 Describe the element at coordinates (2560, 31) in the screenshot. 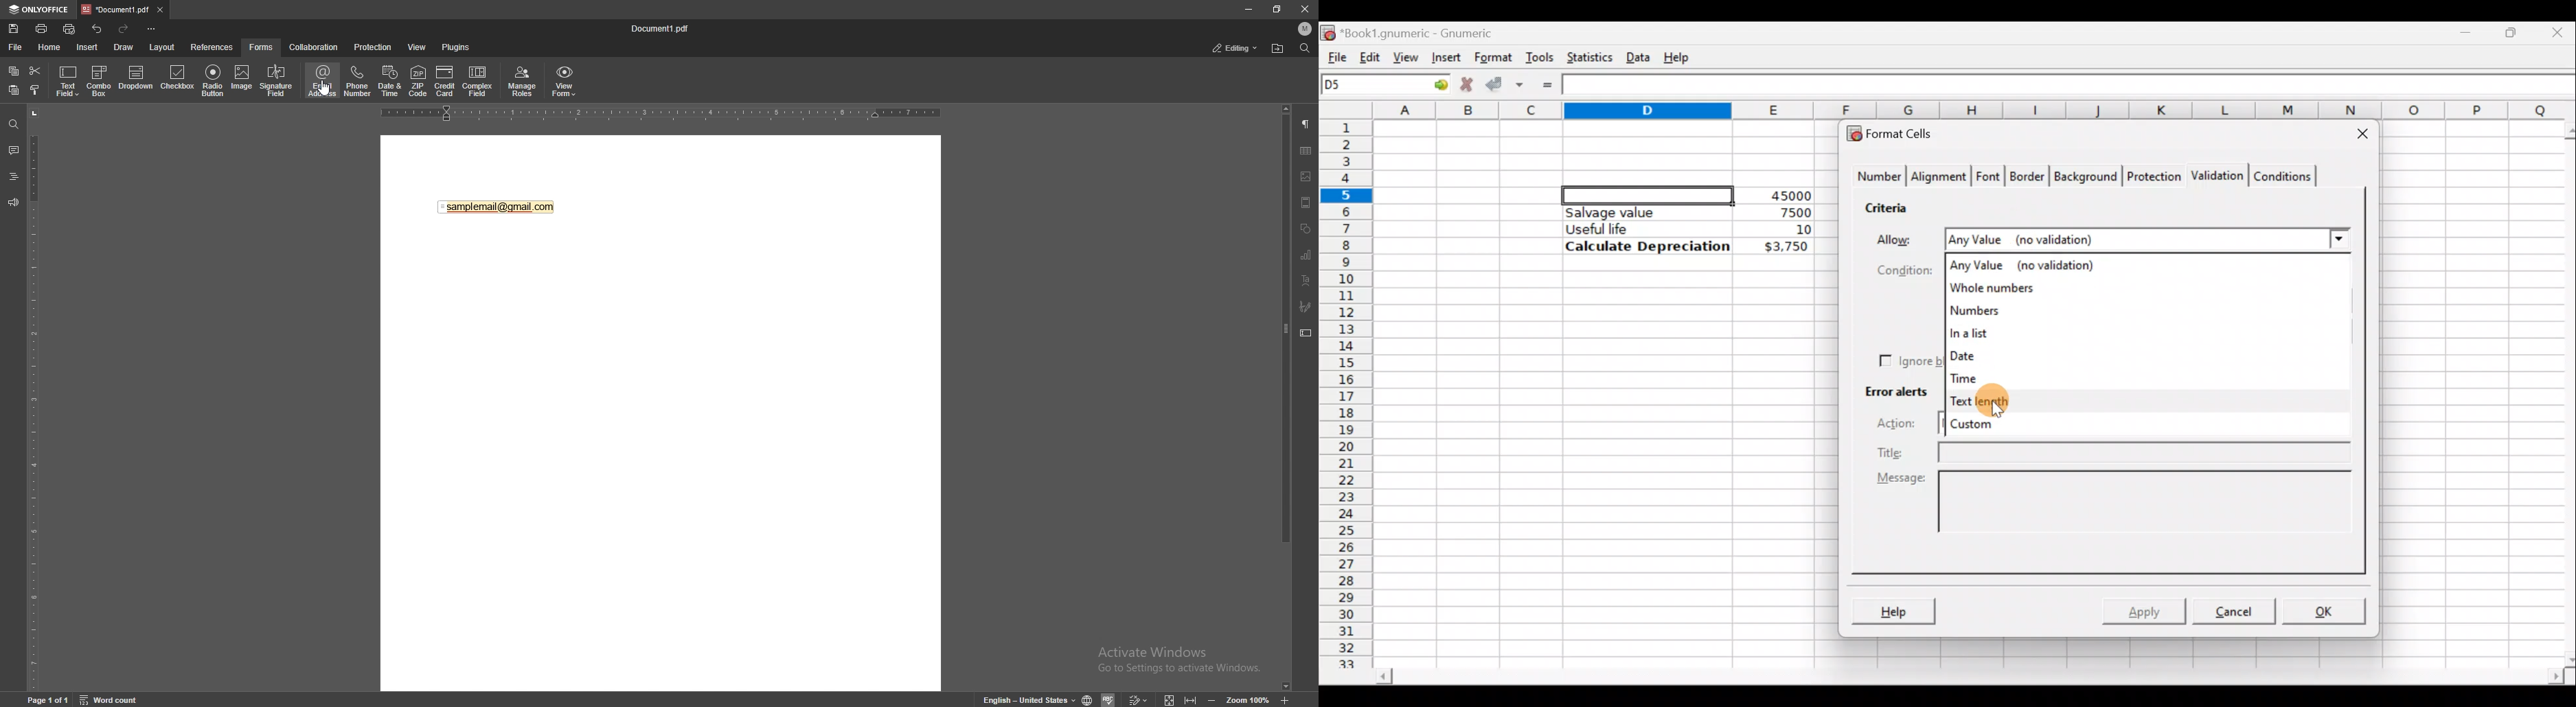

I see `Close` at that location.